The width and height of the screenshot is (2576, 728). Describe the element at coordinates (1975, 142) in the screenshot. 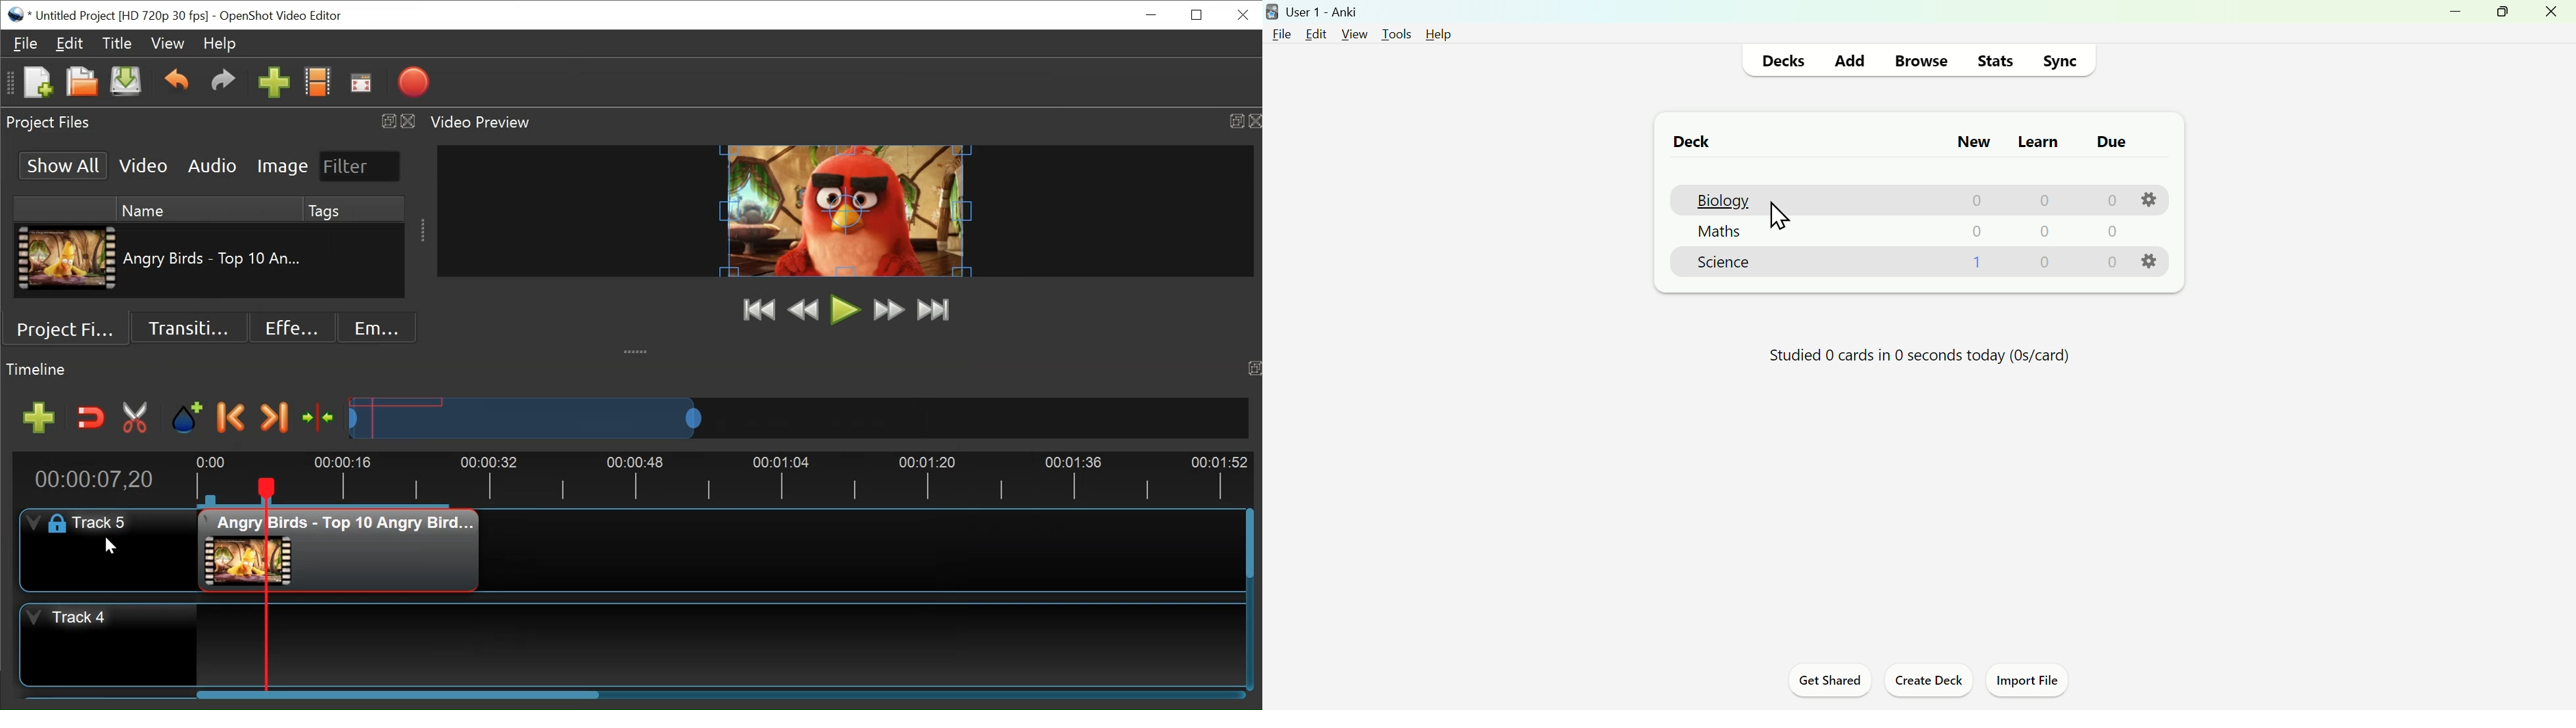

I see `New` at that location.